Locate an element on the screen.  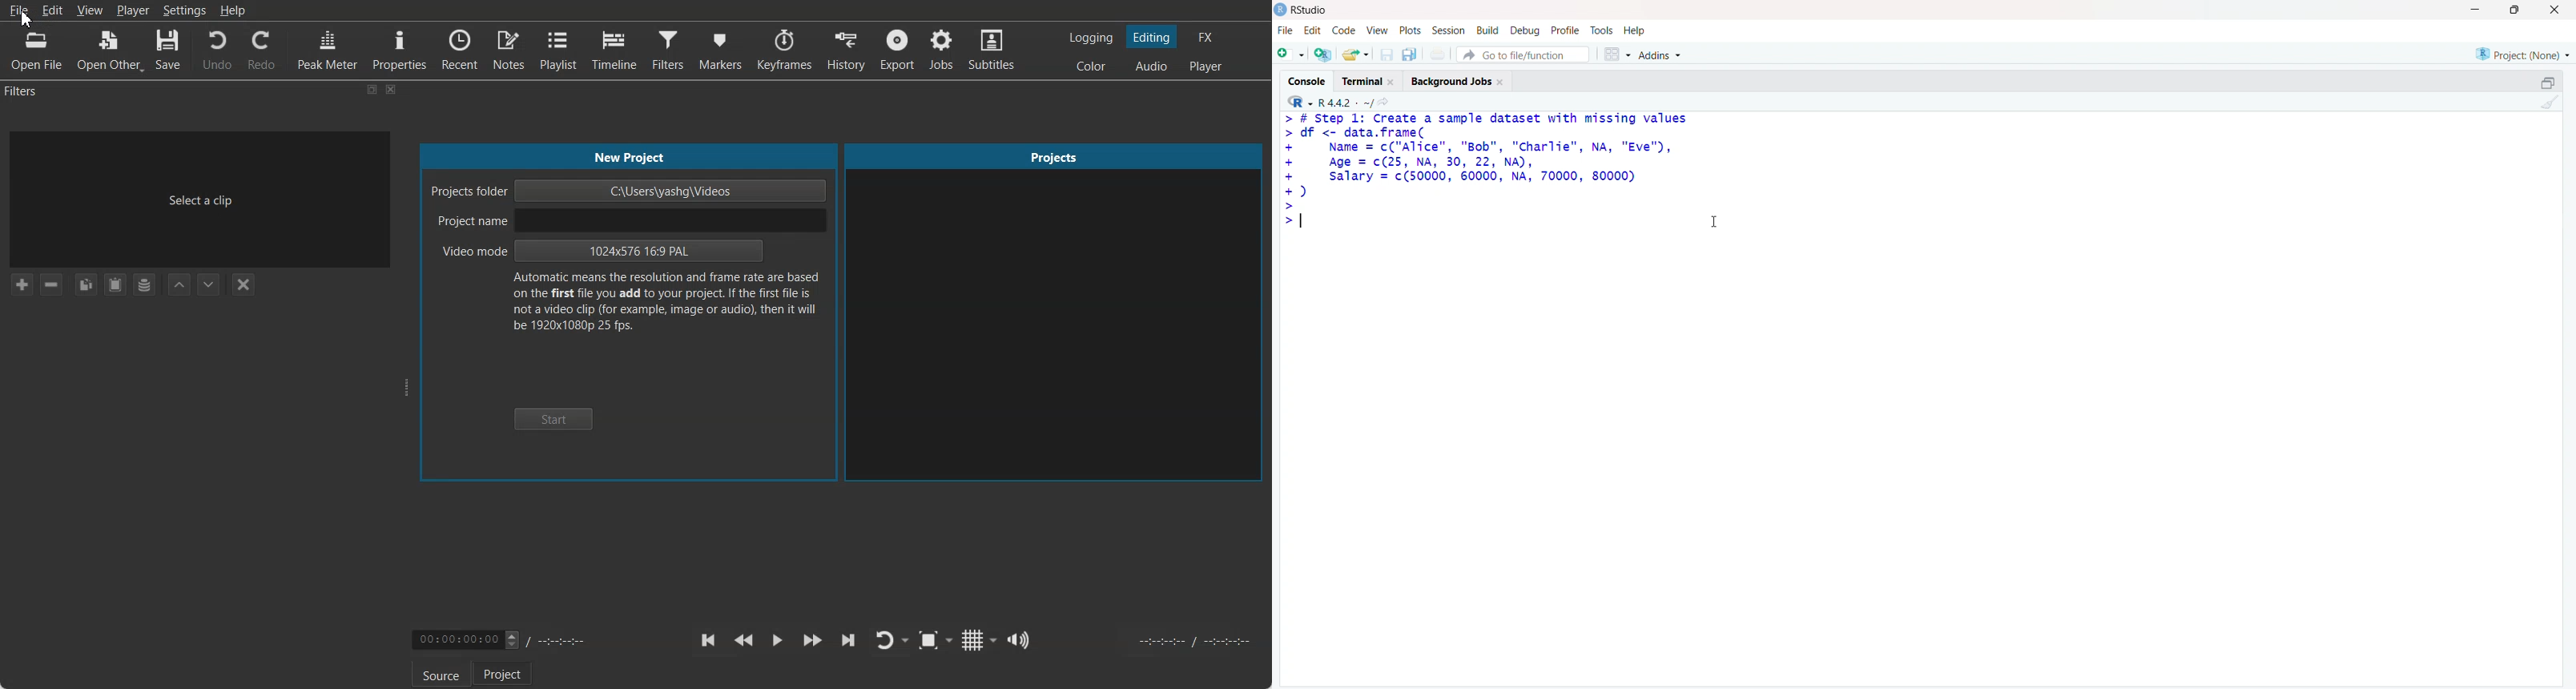
R.4.4.2~/ is located at coordinates (1345, 103).